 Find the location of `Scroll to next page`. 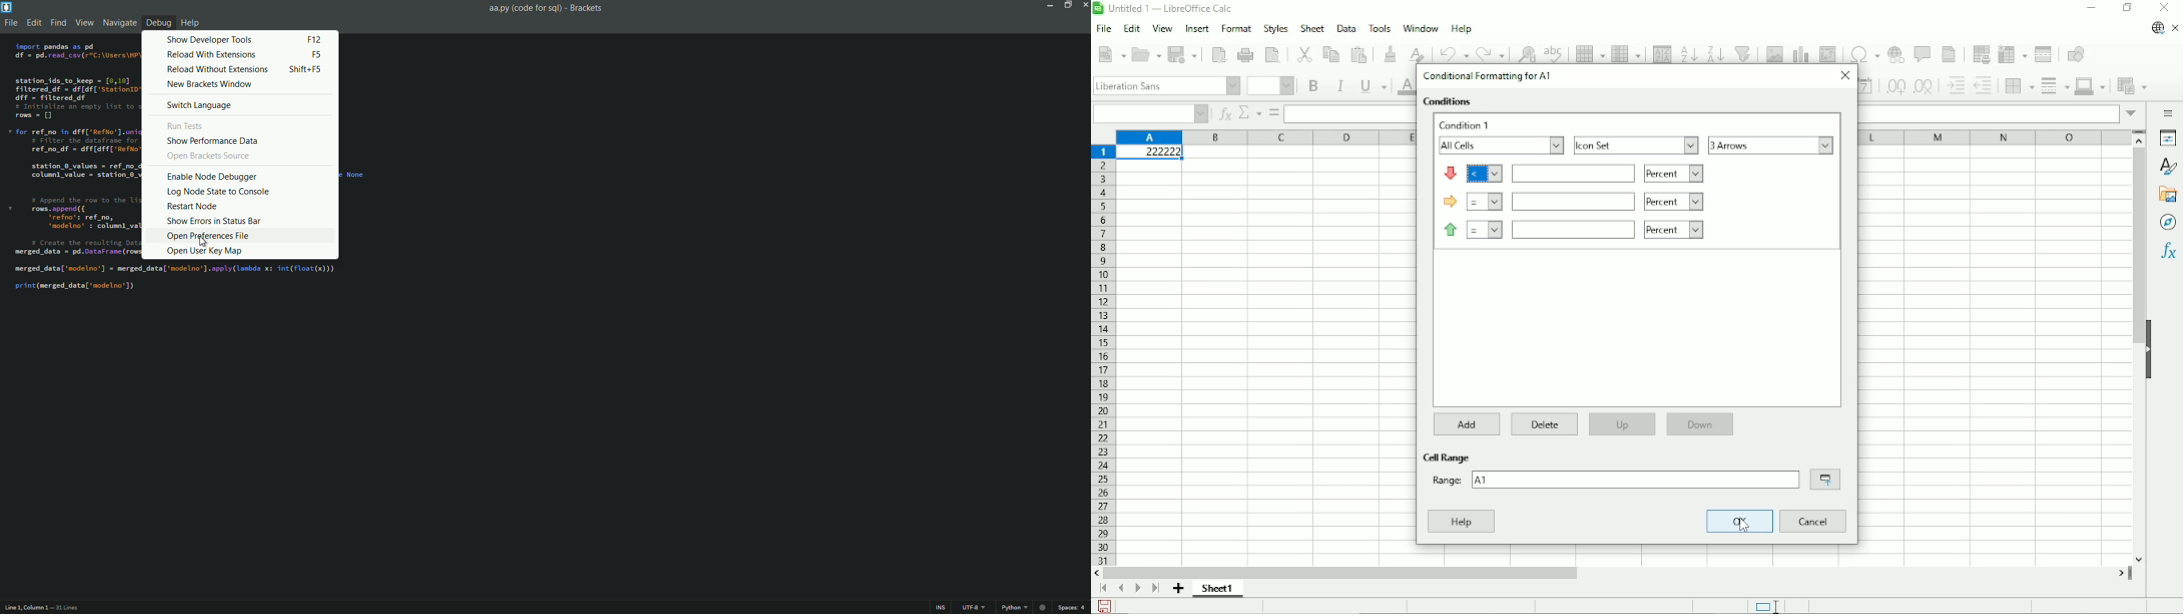

Scroll to next page is located at coordinates (1138, 589).